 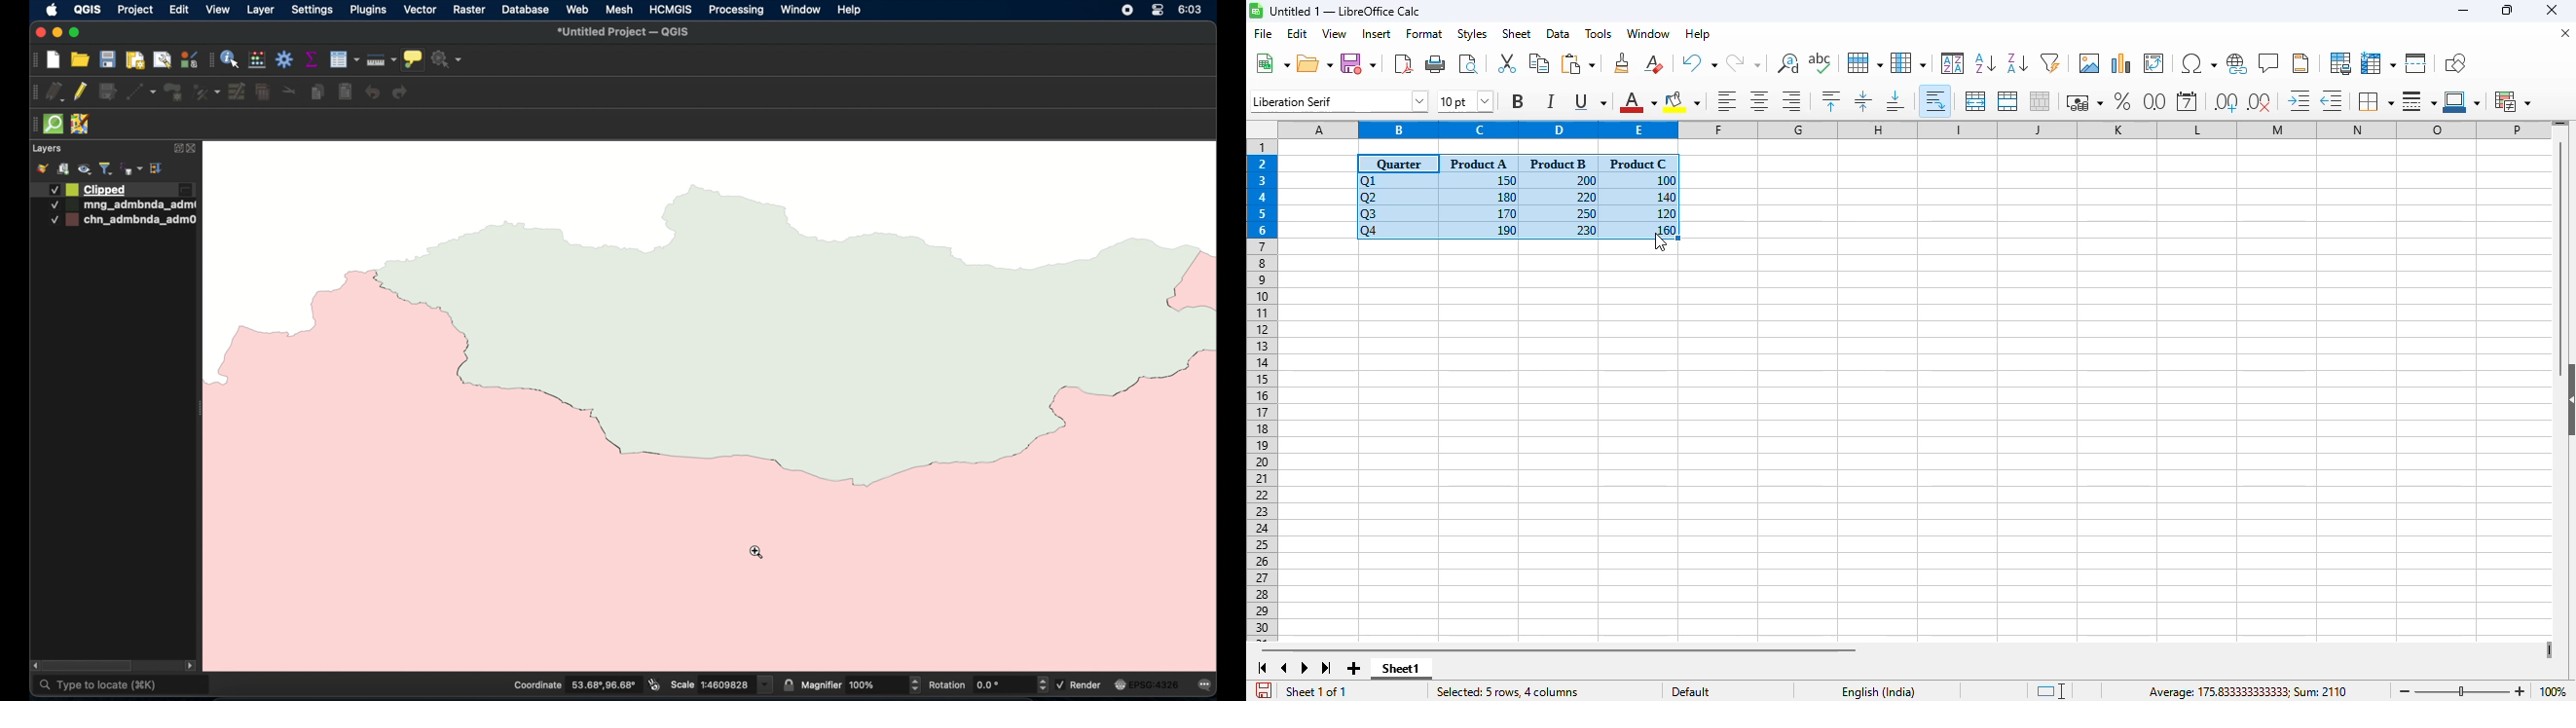 What do you see at coordinates (2260, 101) in the screenshot?
I see `delete decimal` at bounding box center [2260, 101].